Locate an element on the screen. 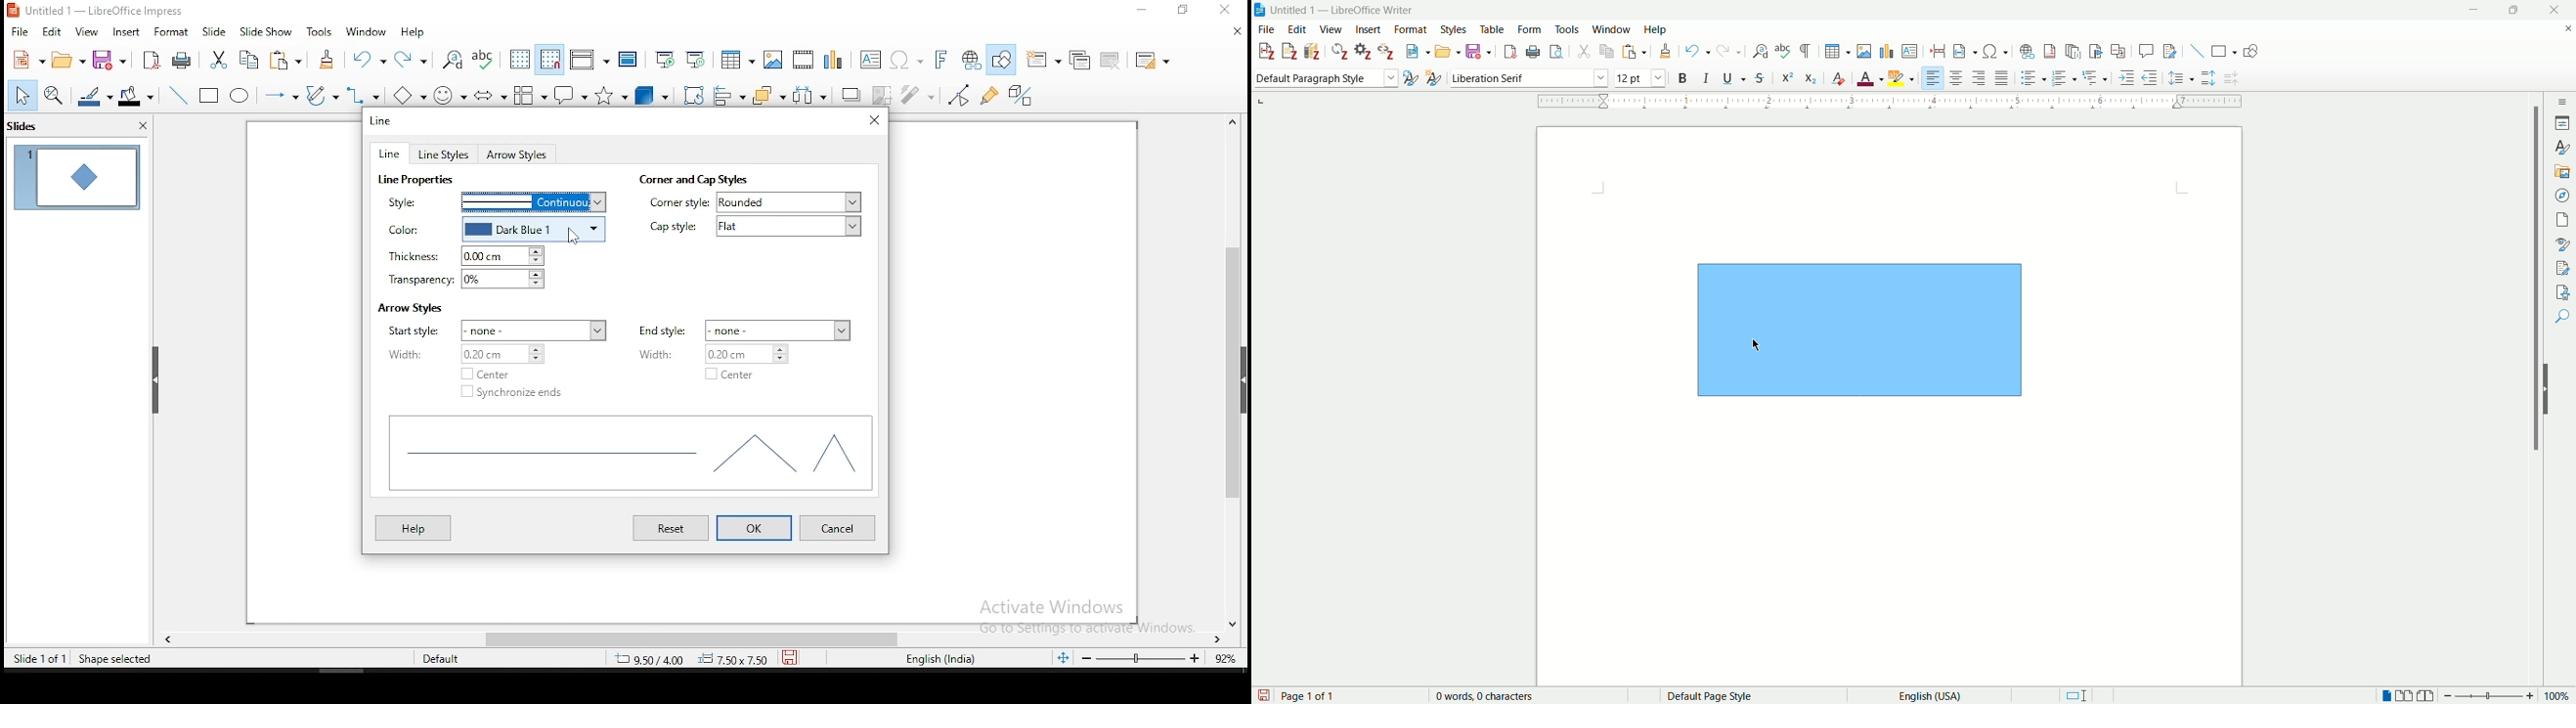 This screenshot has width=2576, height=728. toggle extrusion is located at coordinates (1022, 97).